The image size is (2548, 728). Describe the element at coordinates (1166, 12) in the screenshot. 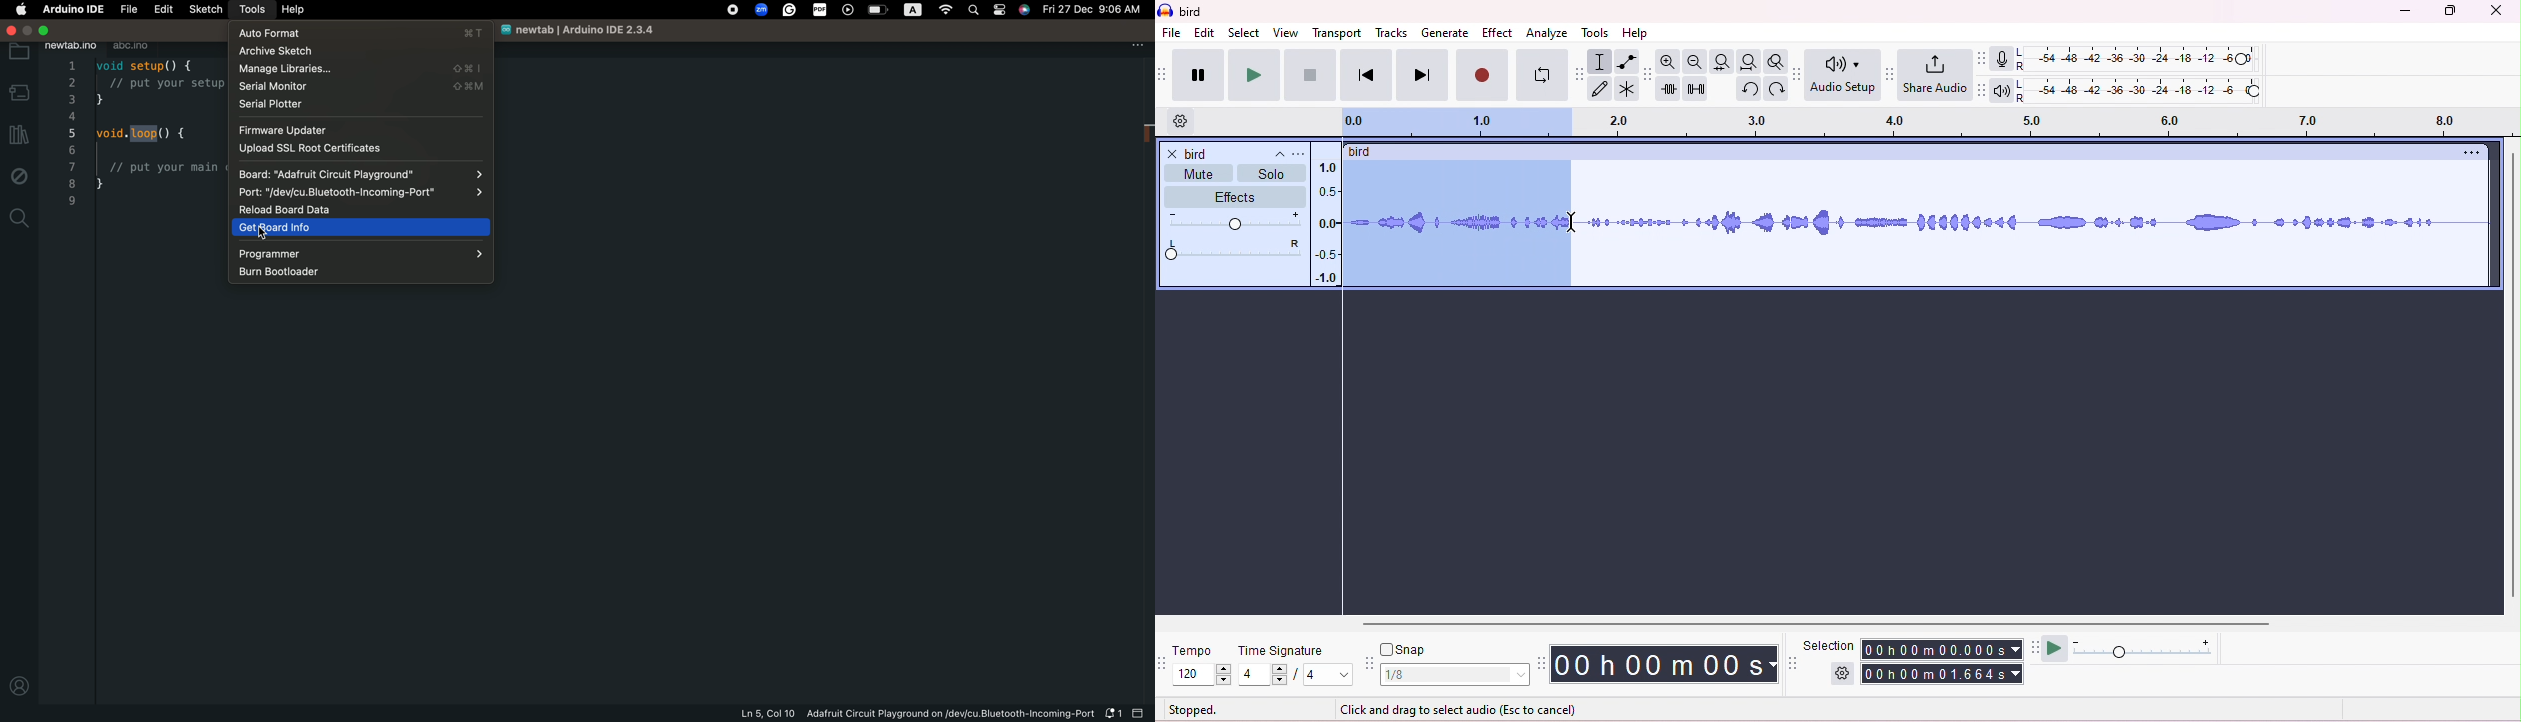

I see `logo` at that location.